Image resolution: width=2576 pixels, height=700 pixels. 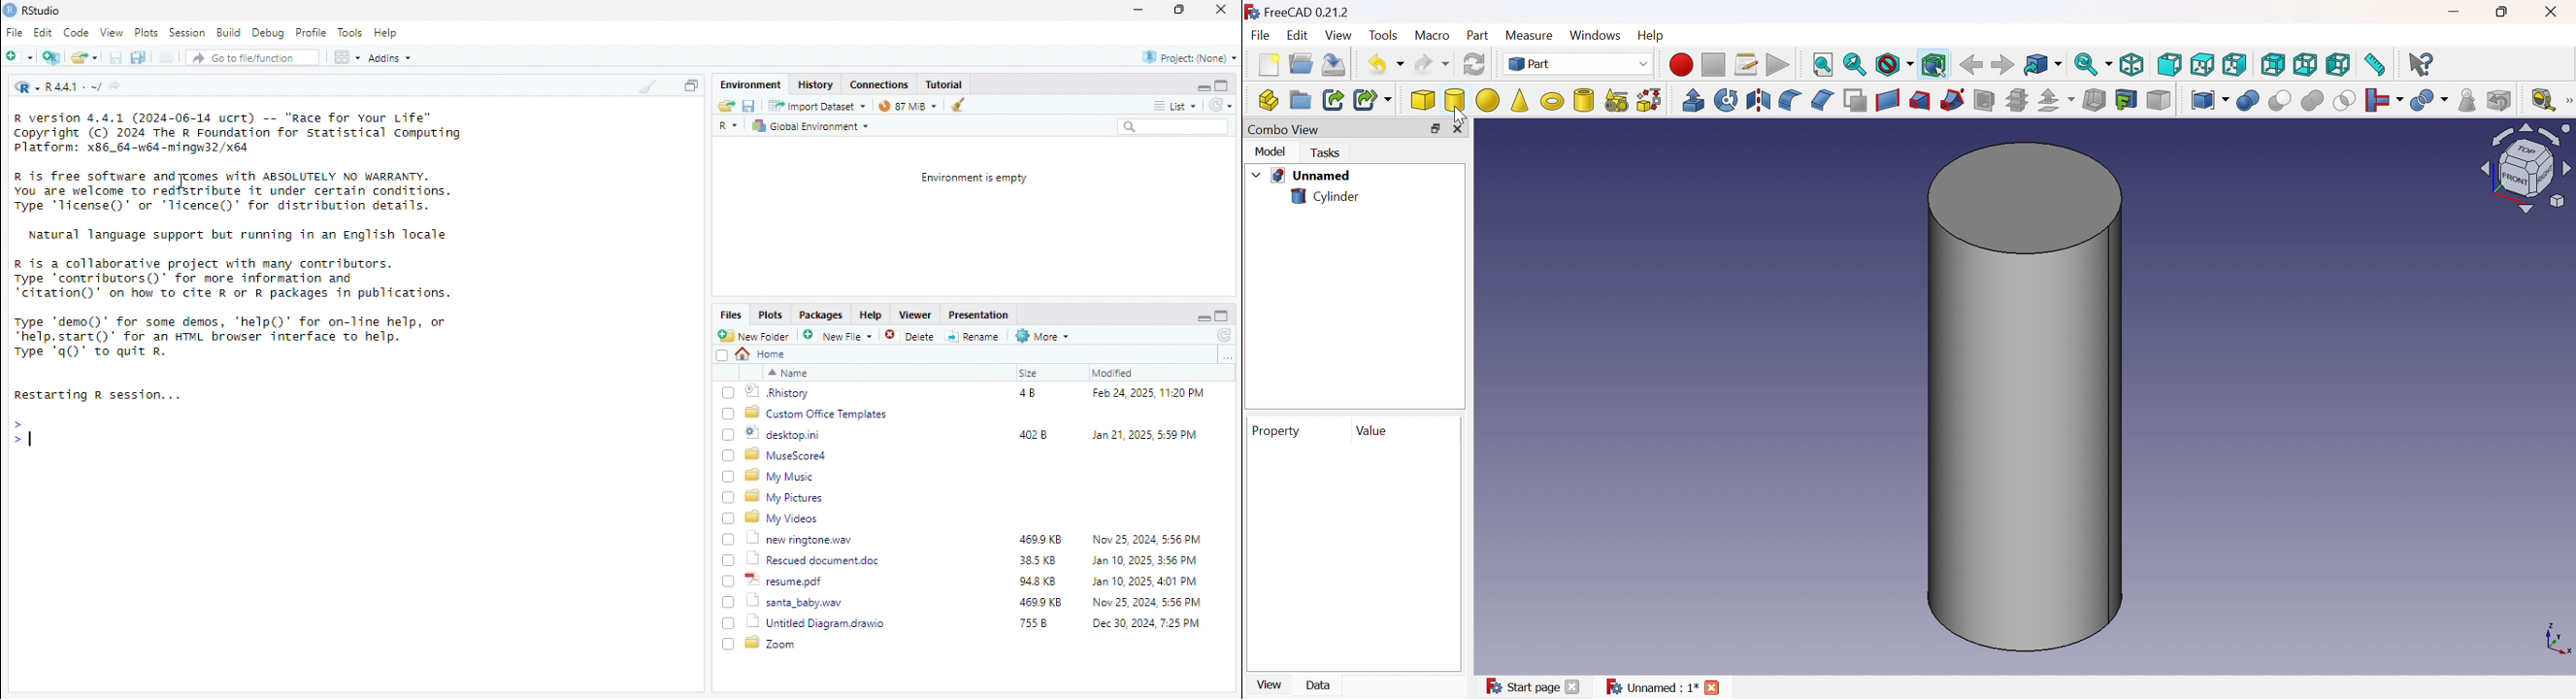 I want to click on Build, so click(x=230, y=33).